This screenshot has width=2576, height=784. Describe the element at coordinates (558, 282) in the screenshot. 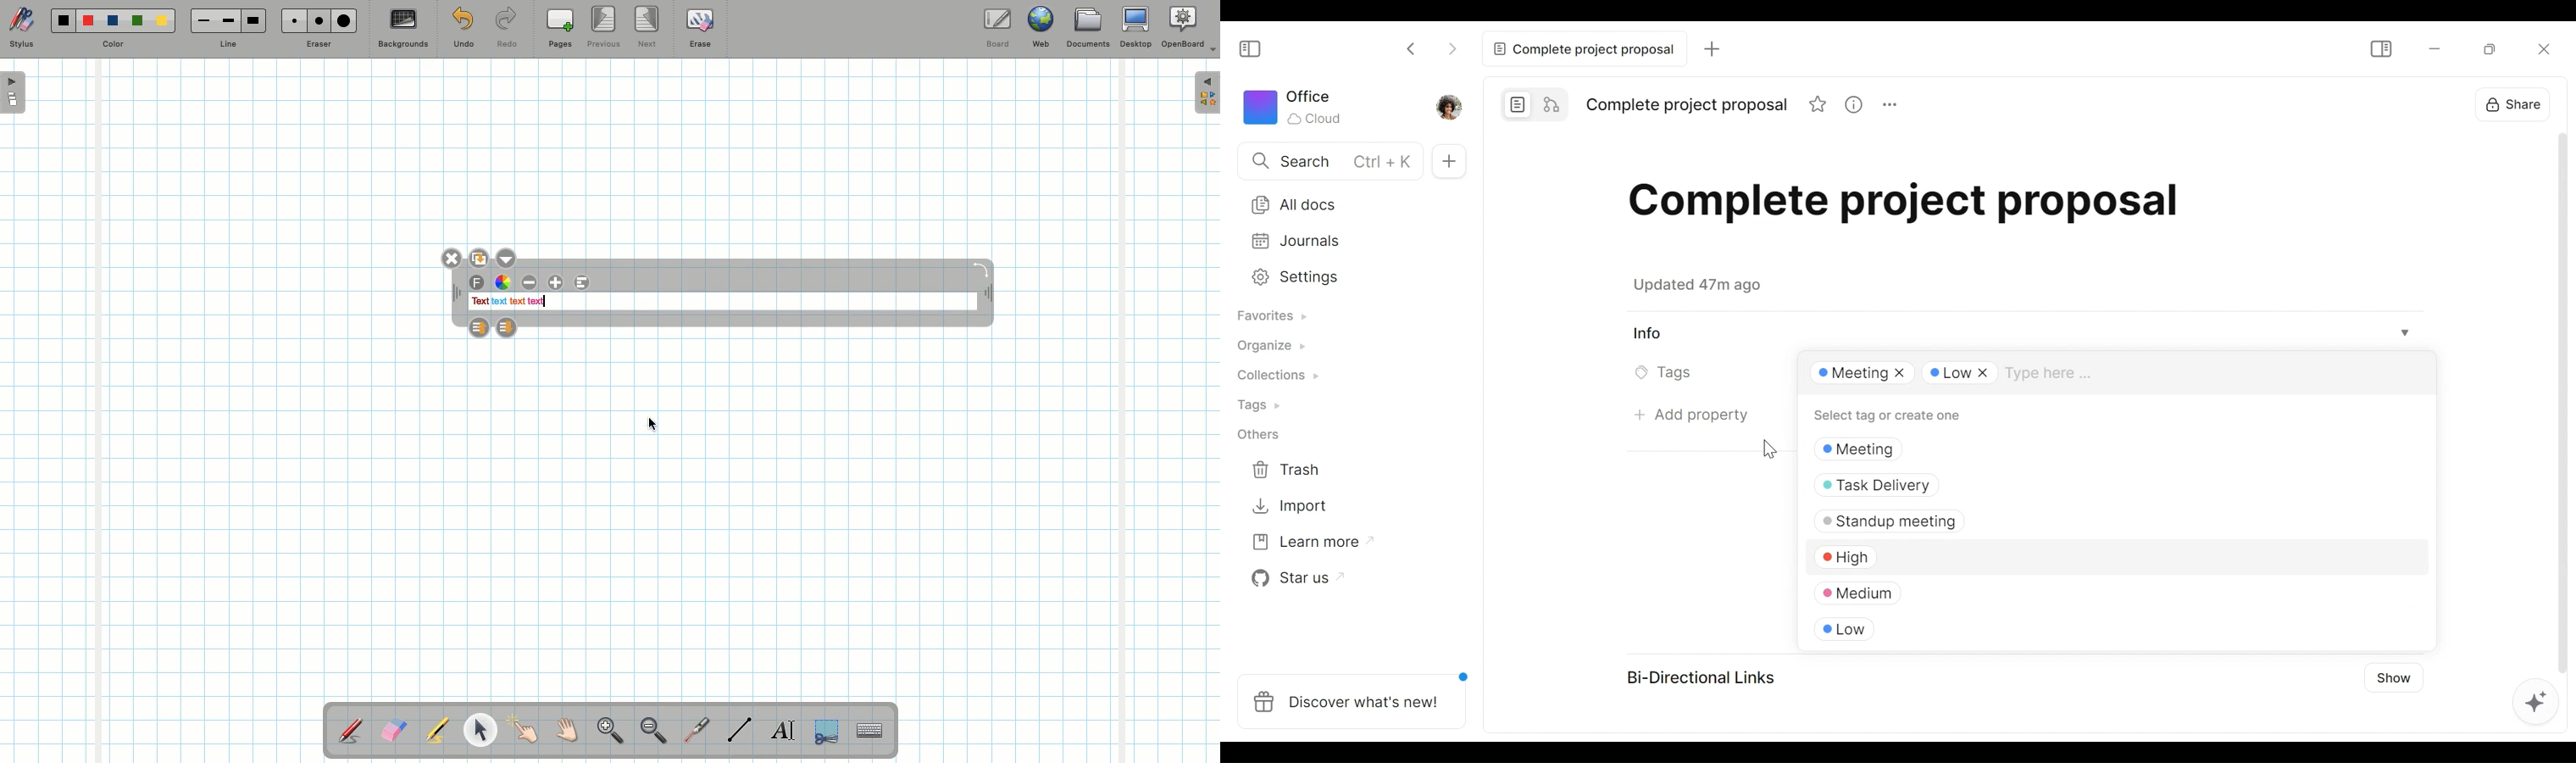

I see `Increase font size` at that location.